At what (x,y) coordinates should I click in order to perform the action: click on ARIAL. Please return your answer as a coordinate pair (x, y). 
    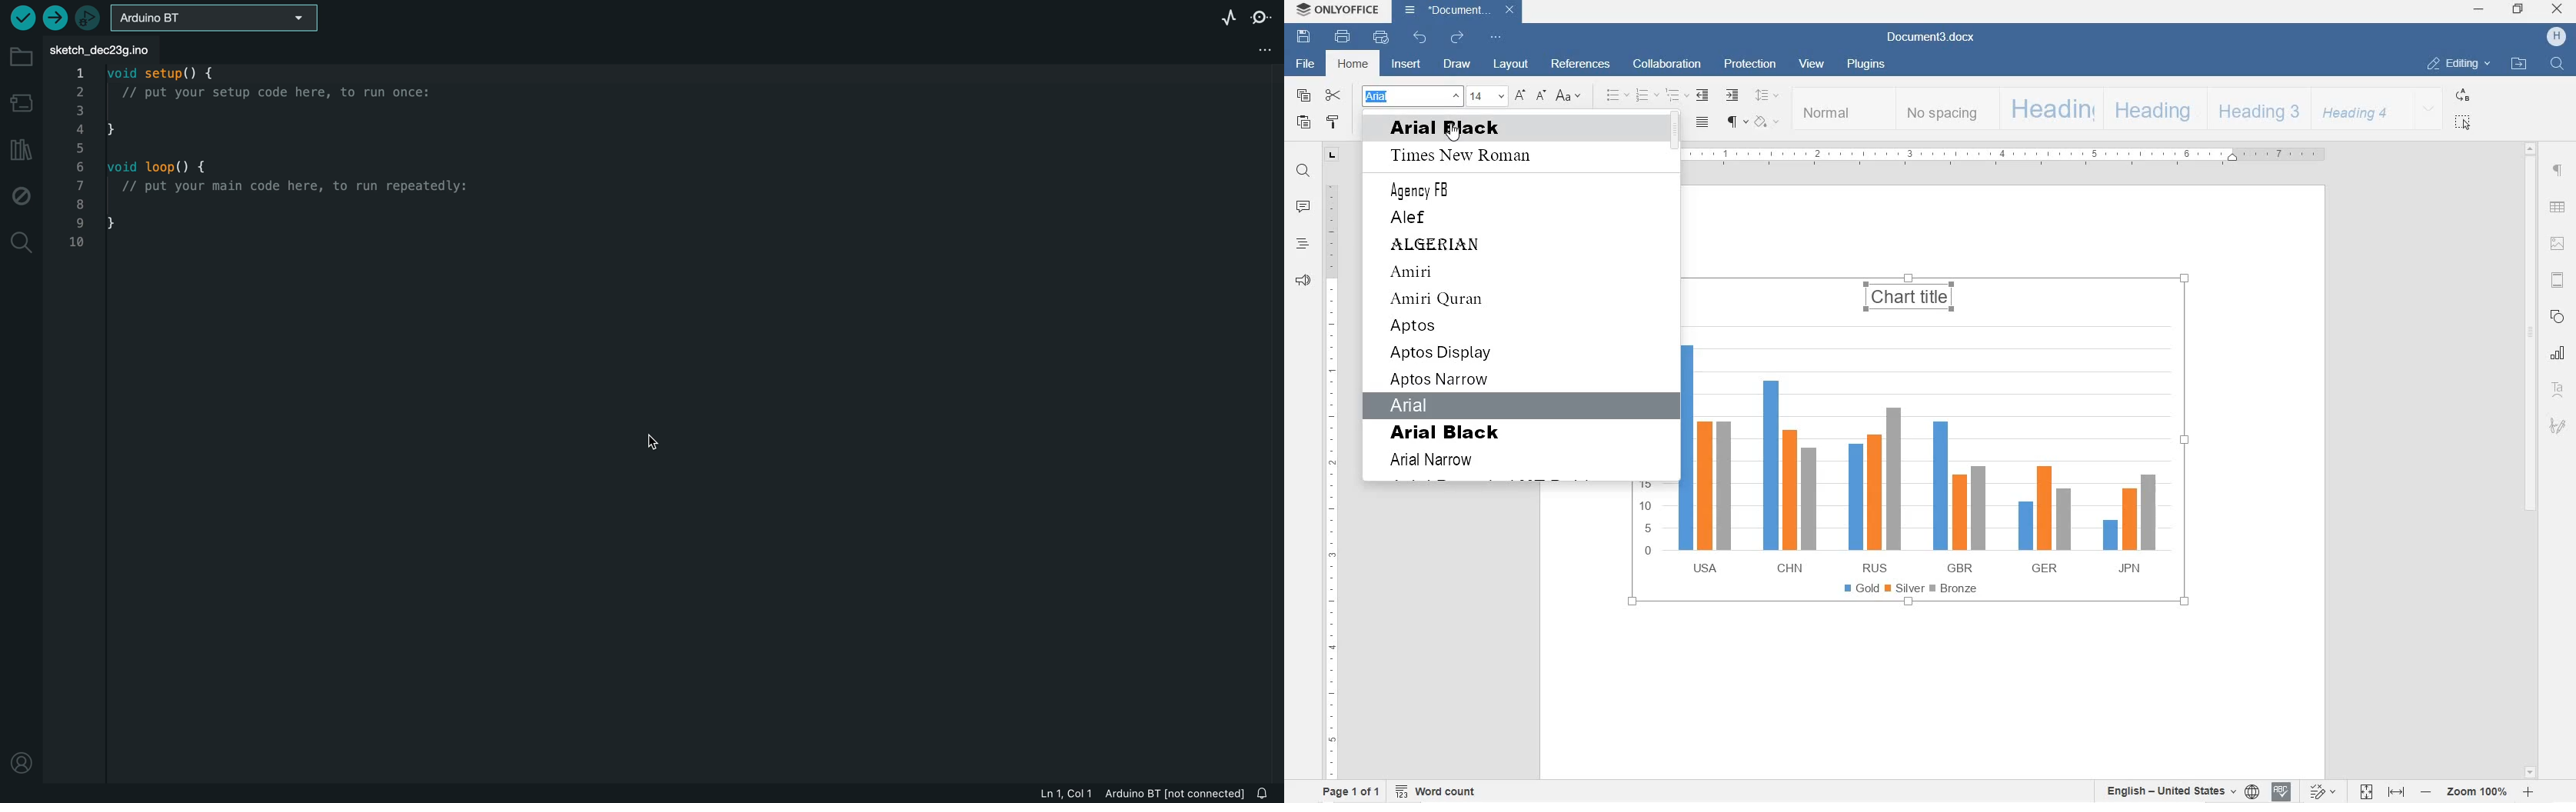
    Looking at the image, I should click on (1419, 405).